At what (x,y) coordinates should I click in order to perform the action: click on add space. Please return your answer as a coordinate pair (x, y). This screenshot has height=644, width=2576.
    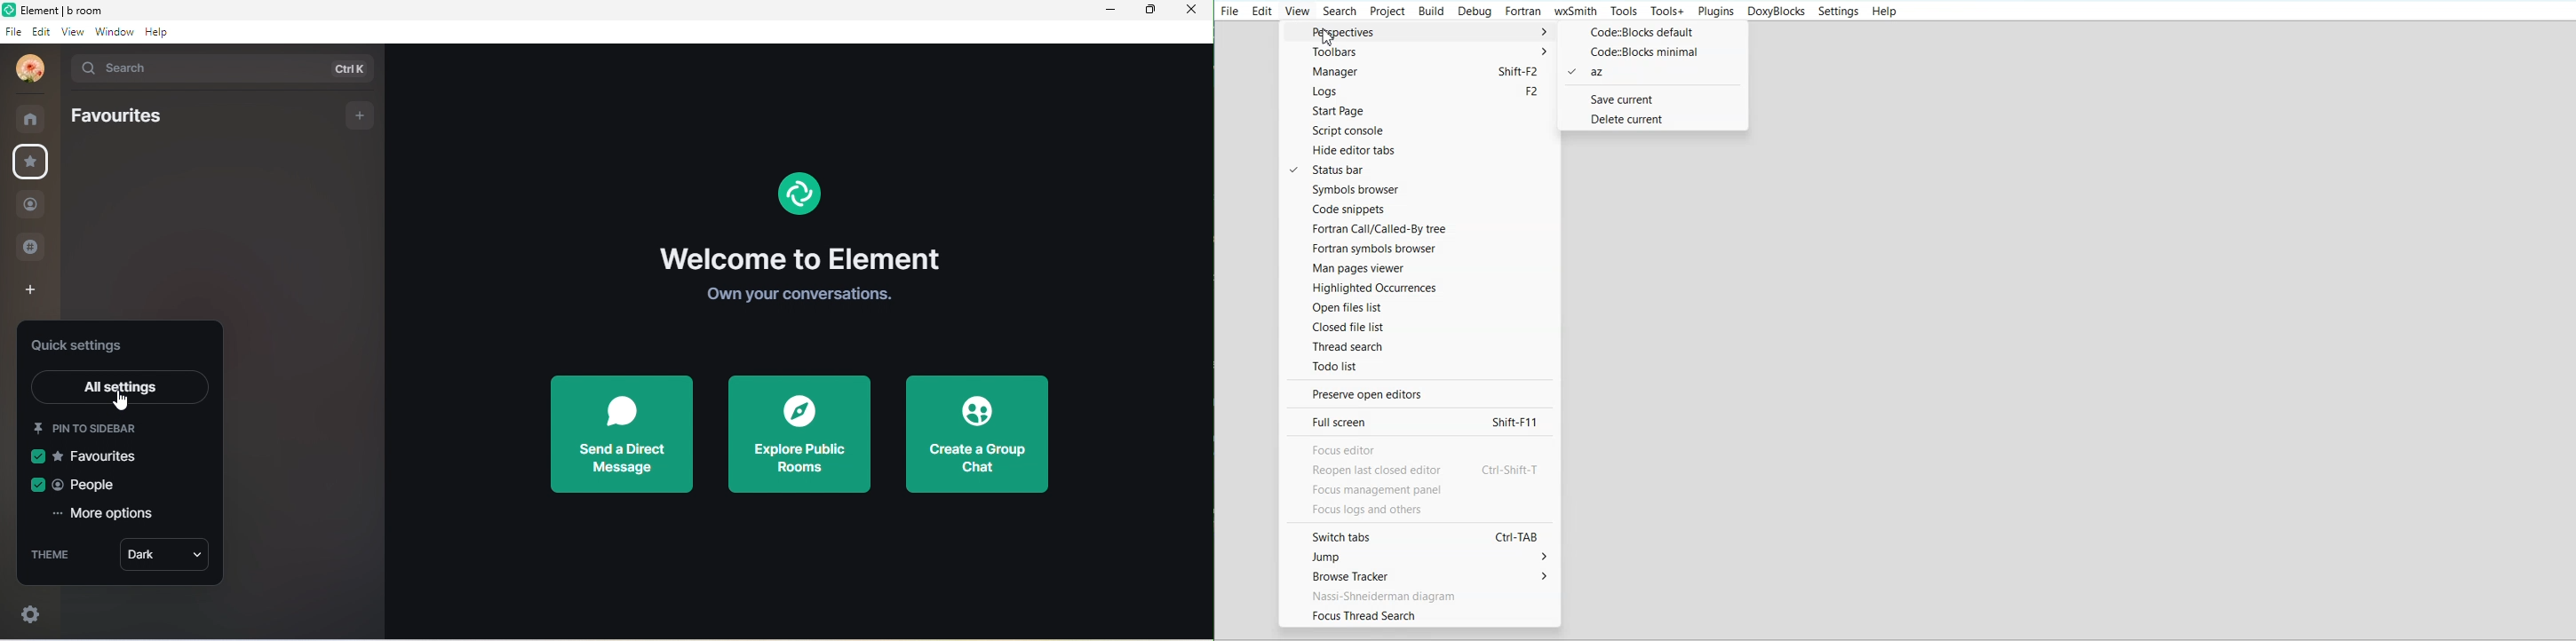
    Looking at the image, I should click on (27, 295).